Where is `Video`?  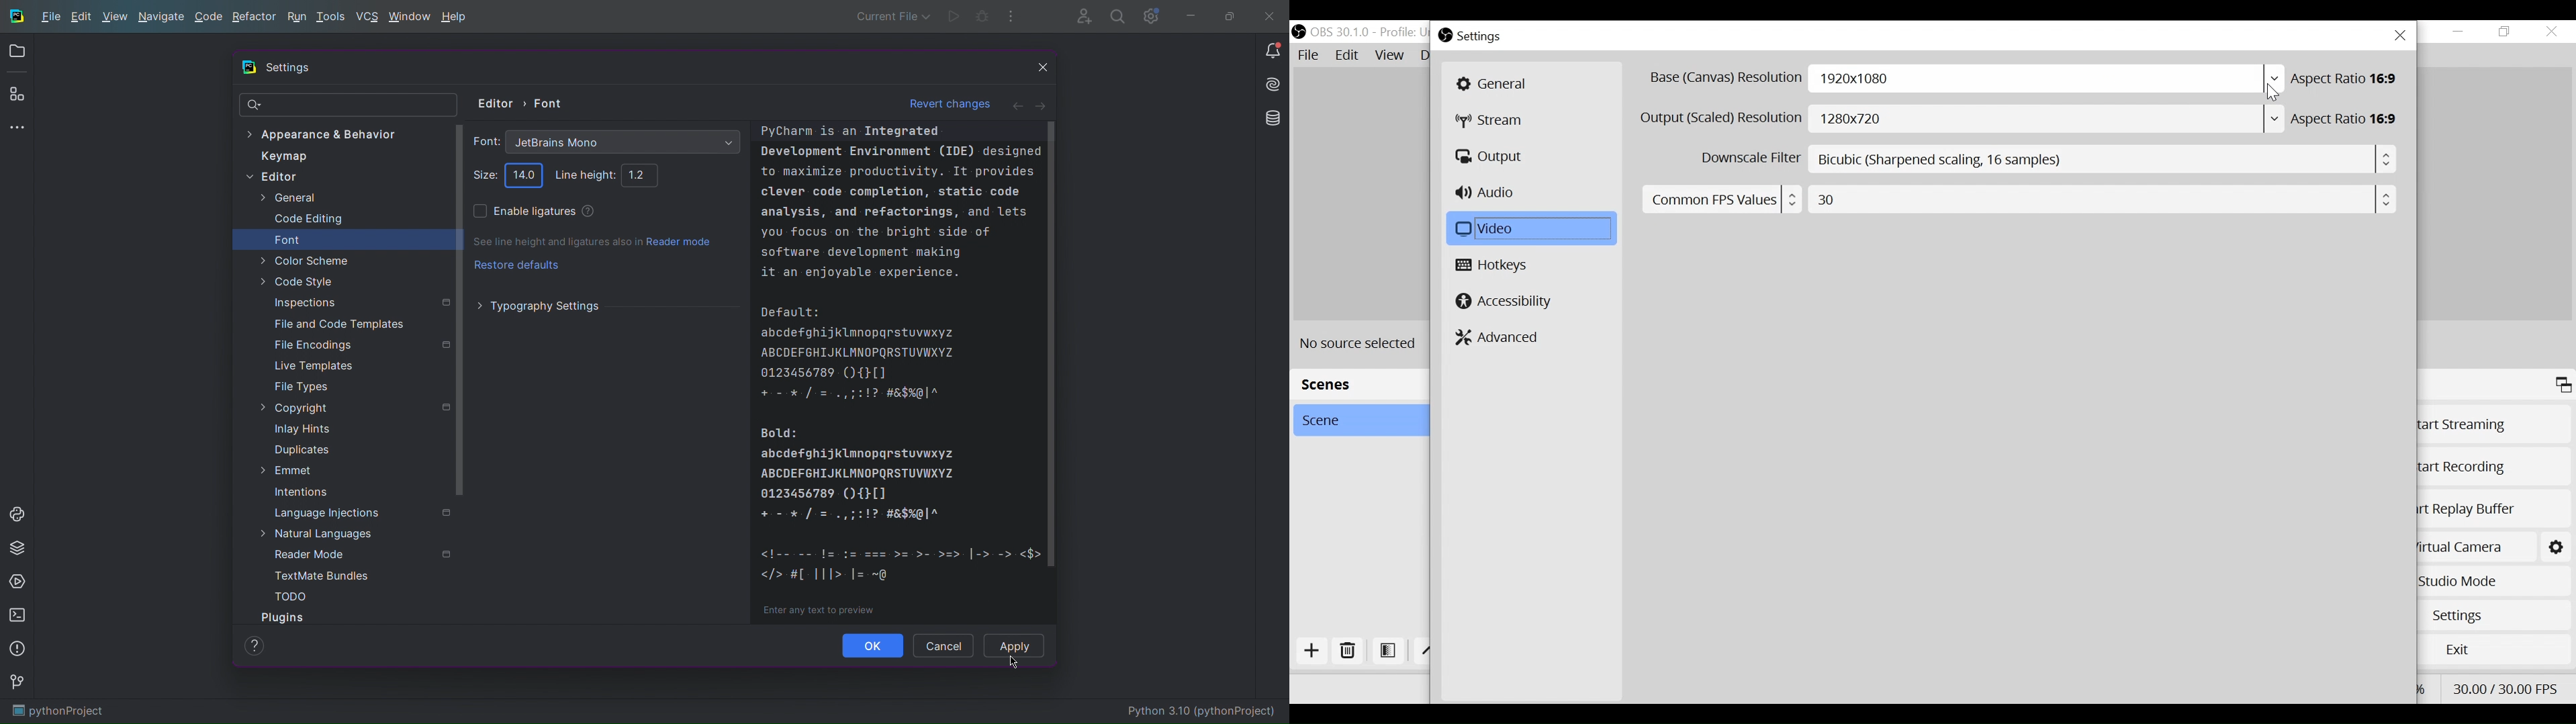
Video is located at coordinates (1529, 229).